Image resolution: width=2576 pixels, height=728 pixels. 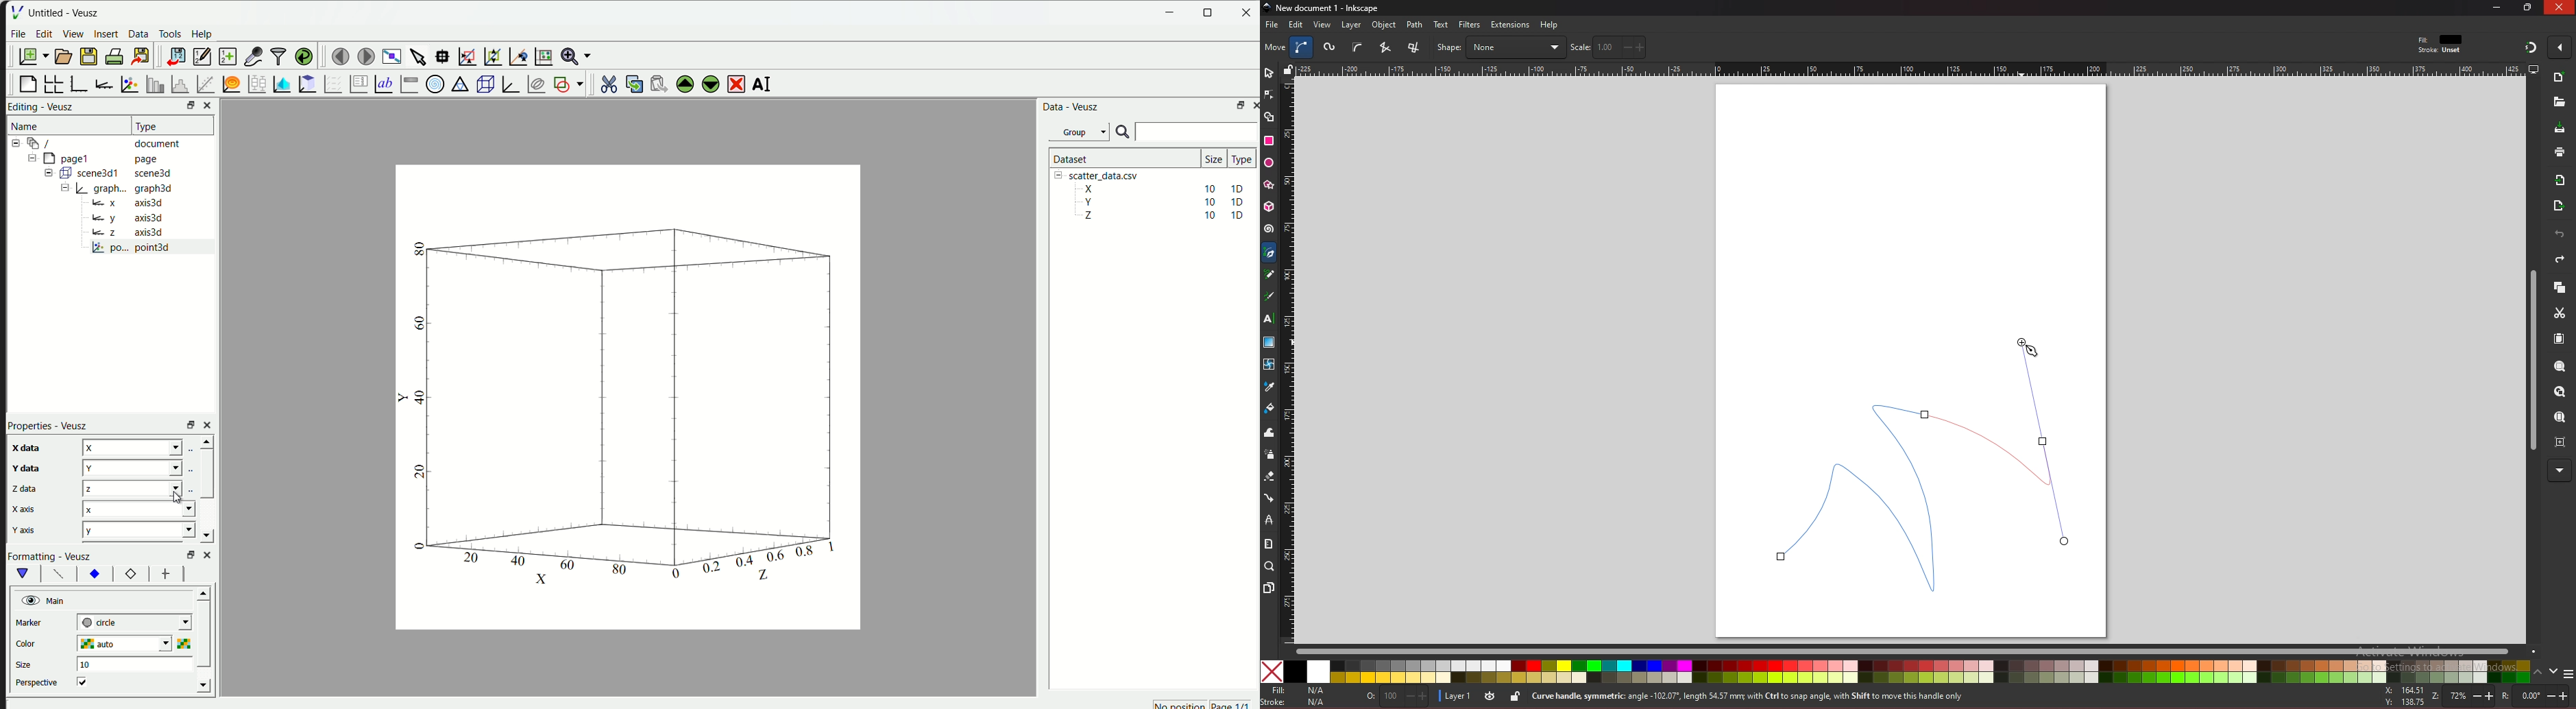 What do you see at coordinates (1269, 73) in the screenshot?
I see `selector` at bounding box center [1269, 73].